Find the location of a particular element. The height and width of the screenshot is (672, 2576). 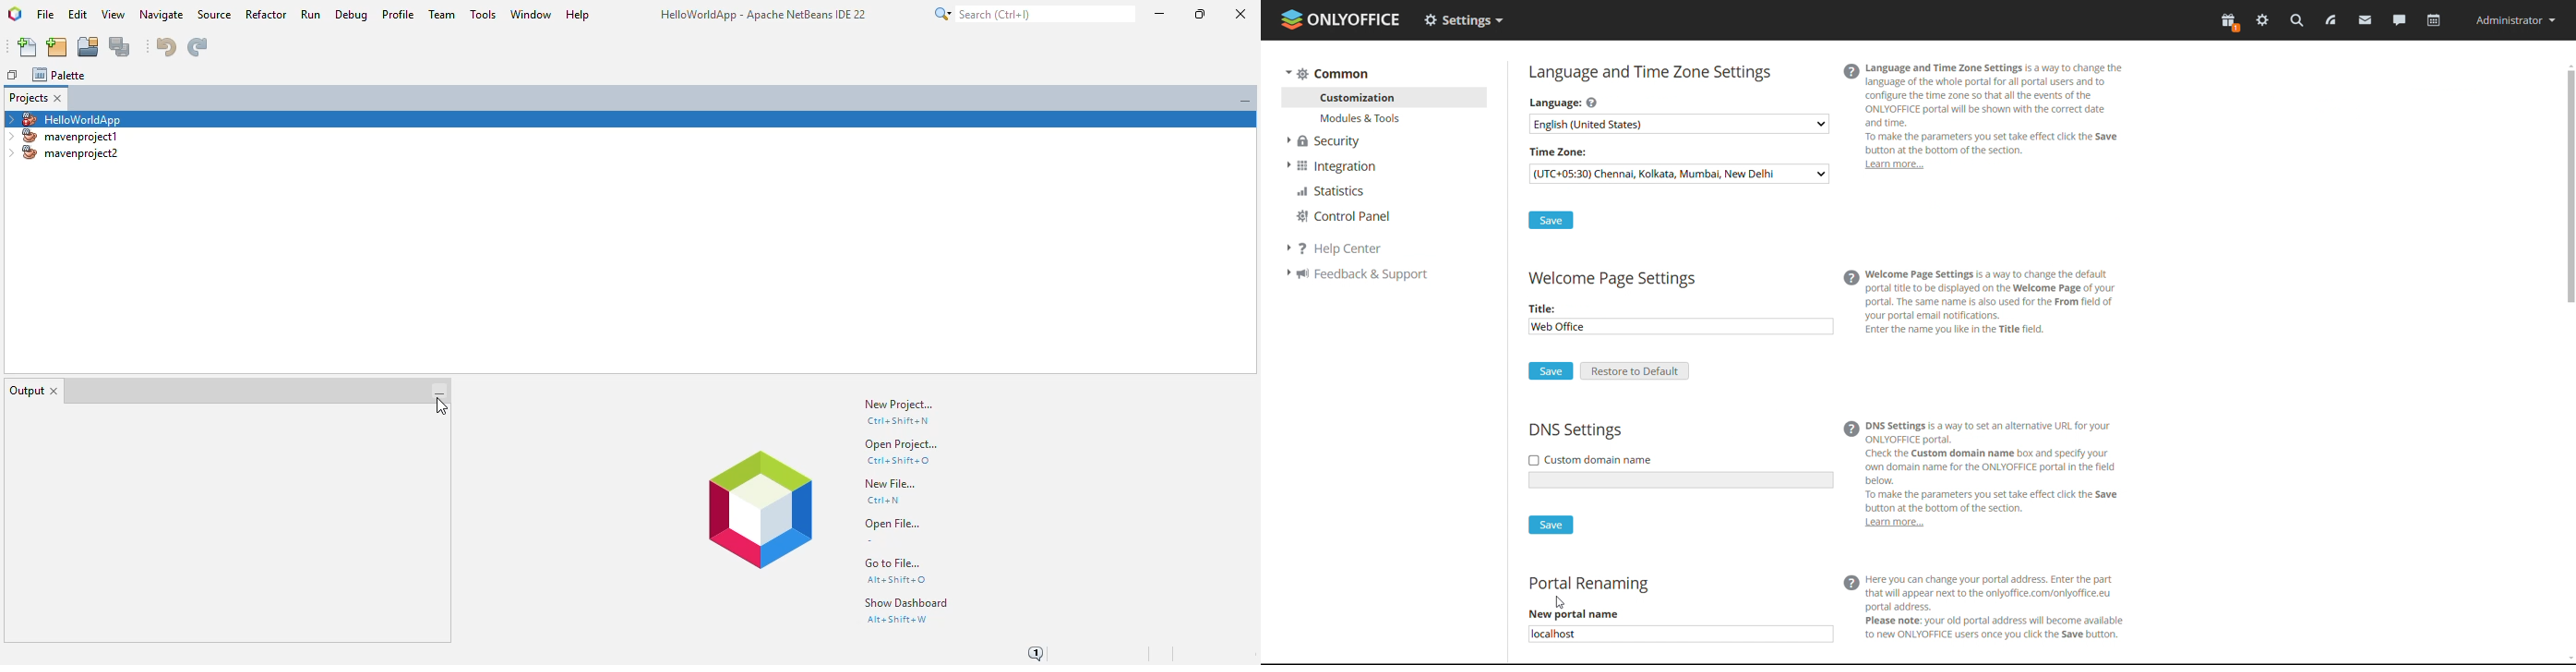

search is located at coordinates (2296, 20).